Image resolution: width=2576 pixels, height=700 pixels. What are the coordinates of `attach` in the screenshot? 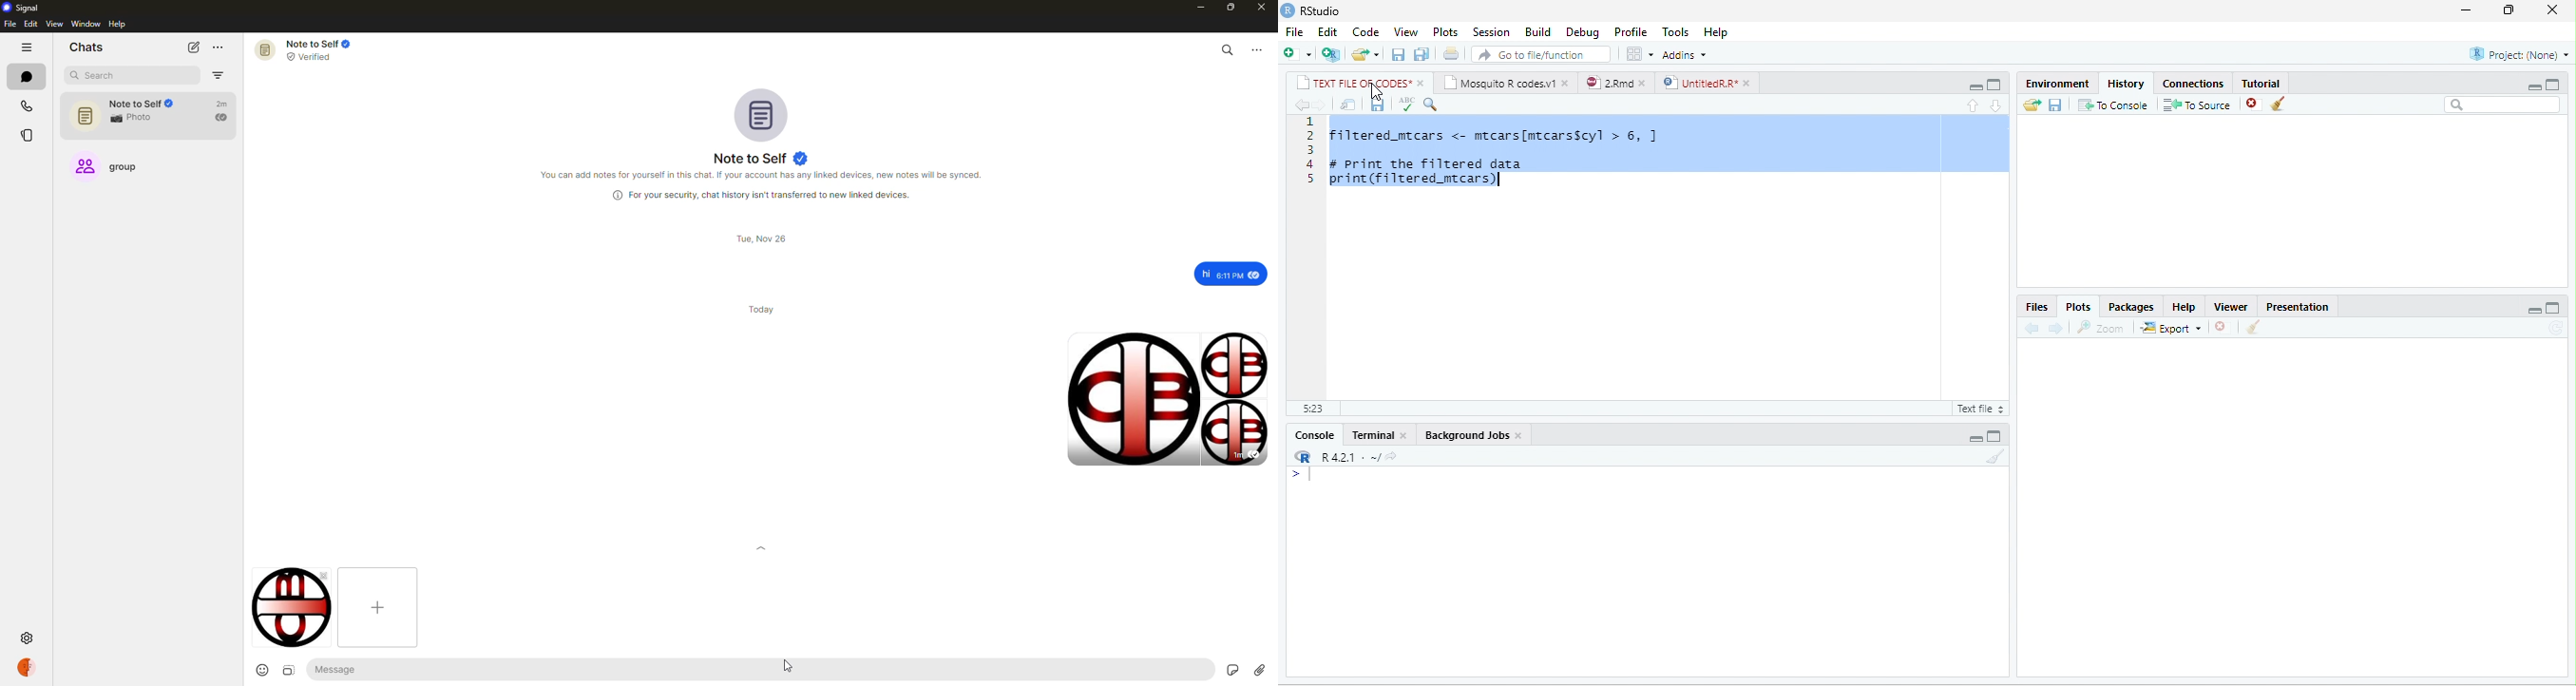 It's located at (1261, 669).